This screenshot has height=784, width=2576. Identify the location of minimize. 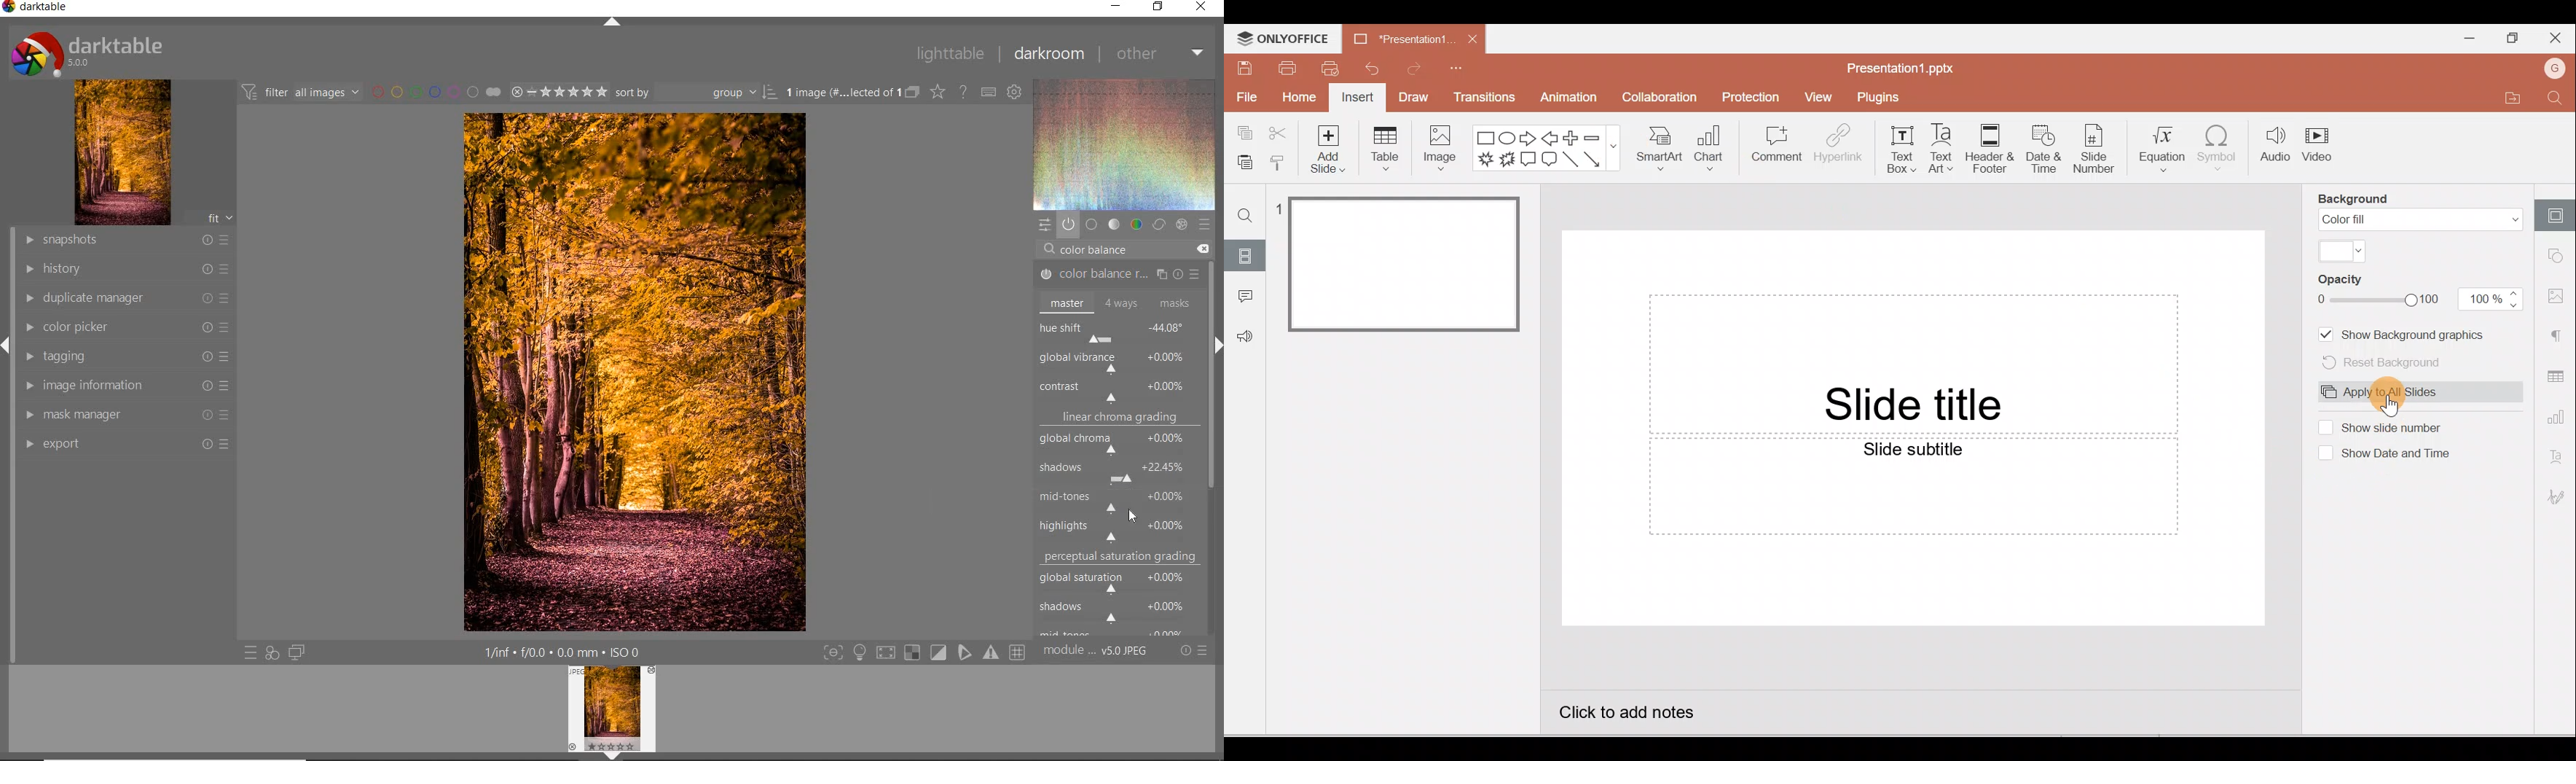
(1117, 5).